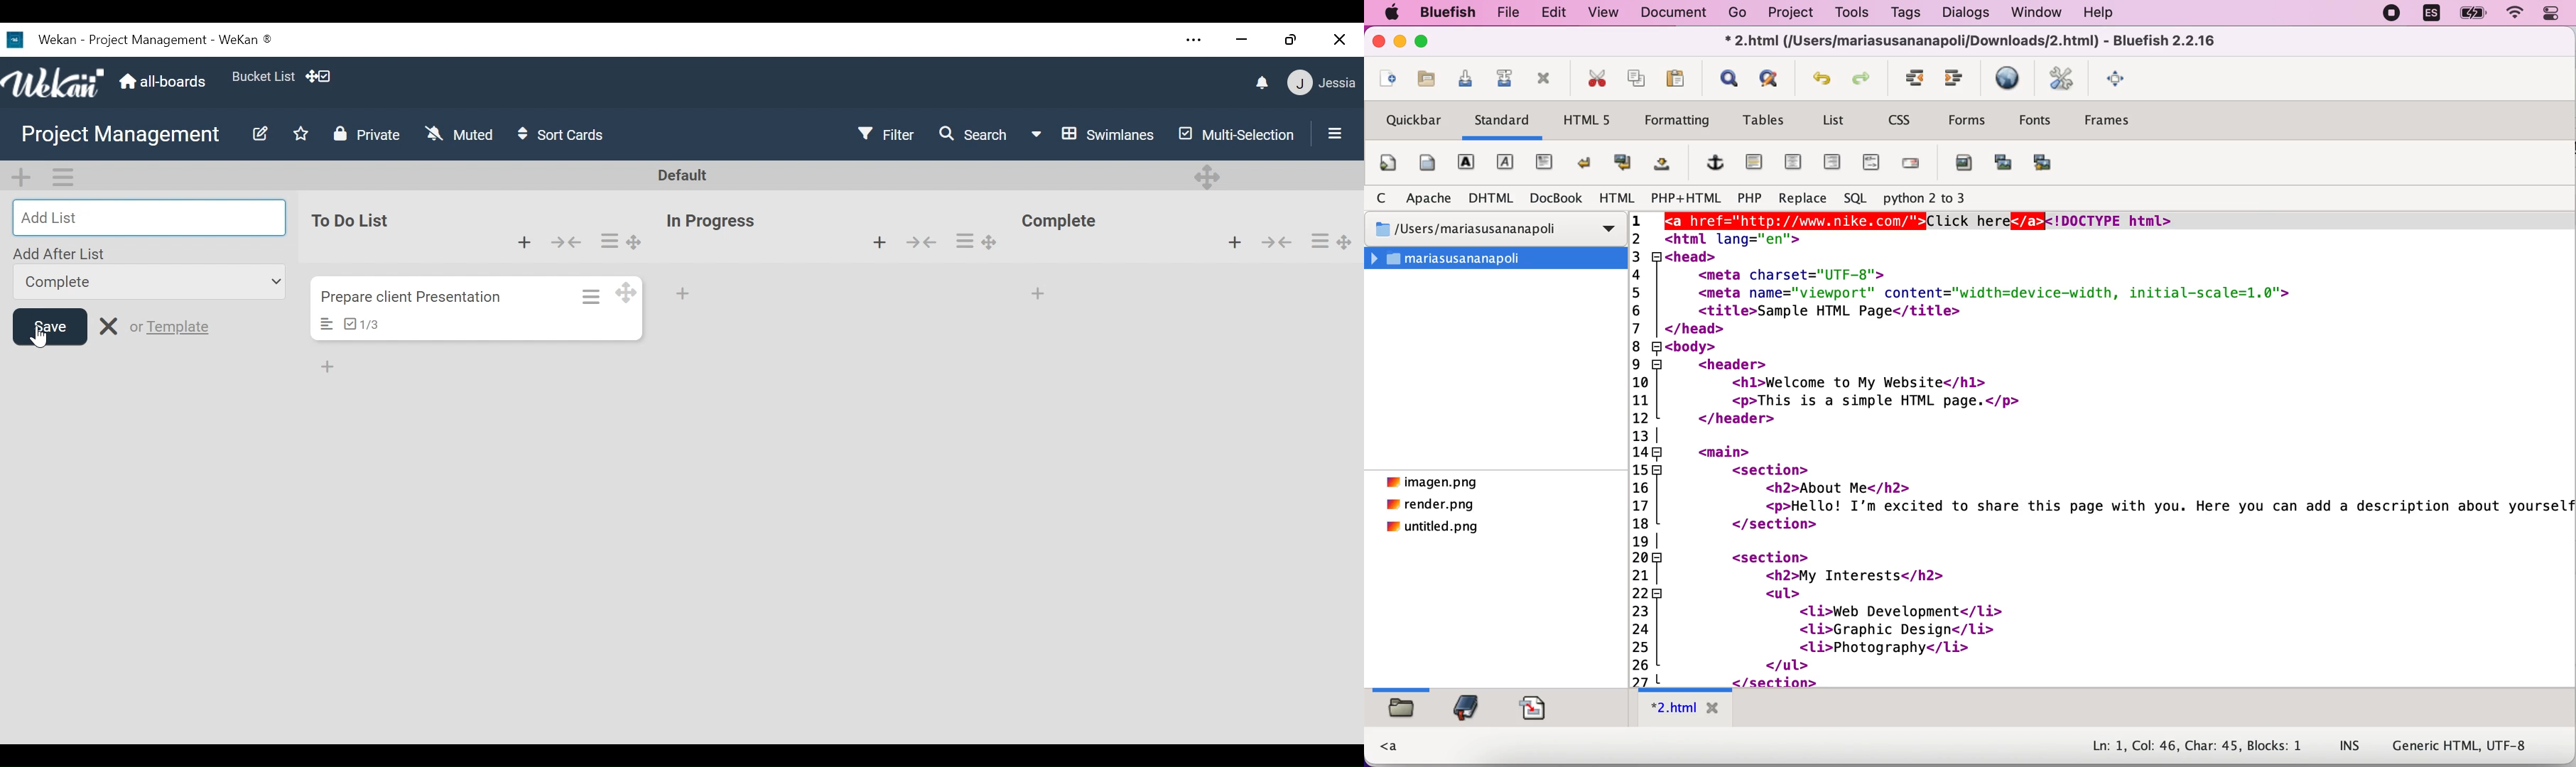 This screenshot has height=784, width=2576. I want to click on <a href="http://www.nike.com/">Click here</a><!DOCTYPE html>2 <html lang="en">3 <head>4 <meta charset="UTF-8">5 <meta name="viewport" content="width=device-width, initial-scale=1.0">6 <title>Sample HTML Page</title>7 | </head>8 H<body>9 <header>10 <hl>Welcome to My Website</hl>11 <p>This is a simple HTML page.</p>12 </header>13 |14R <main>15 <section>16 <h2>About Me</h2>17 <p>Hello! I'm excited to share this page with you. Here you can add a description about yoursel18 </section>19 |20 <section>21] <h2>My Interests</h2>22 <ul>23 <li>Web Development</li>24 <li>Graphic Design</li>25 <li>Photography</1i>26 </ul>27 L <c/caction>, so click(2099, 452).